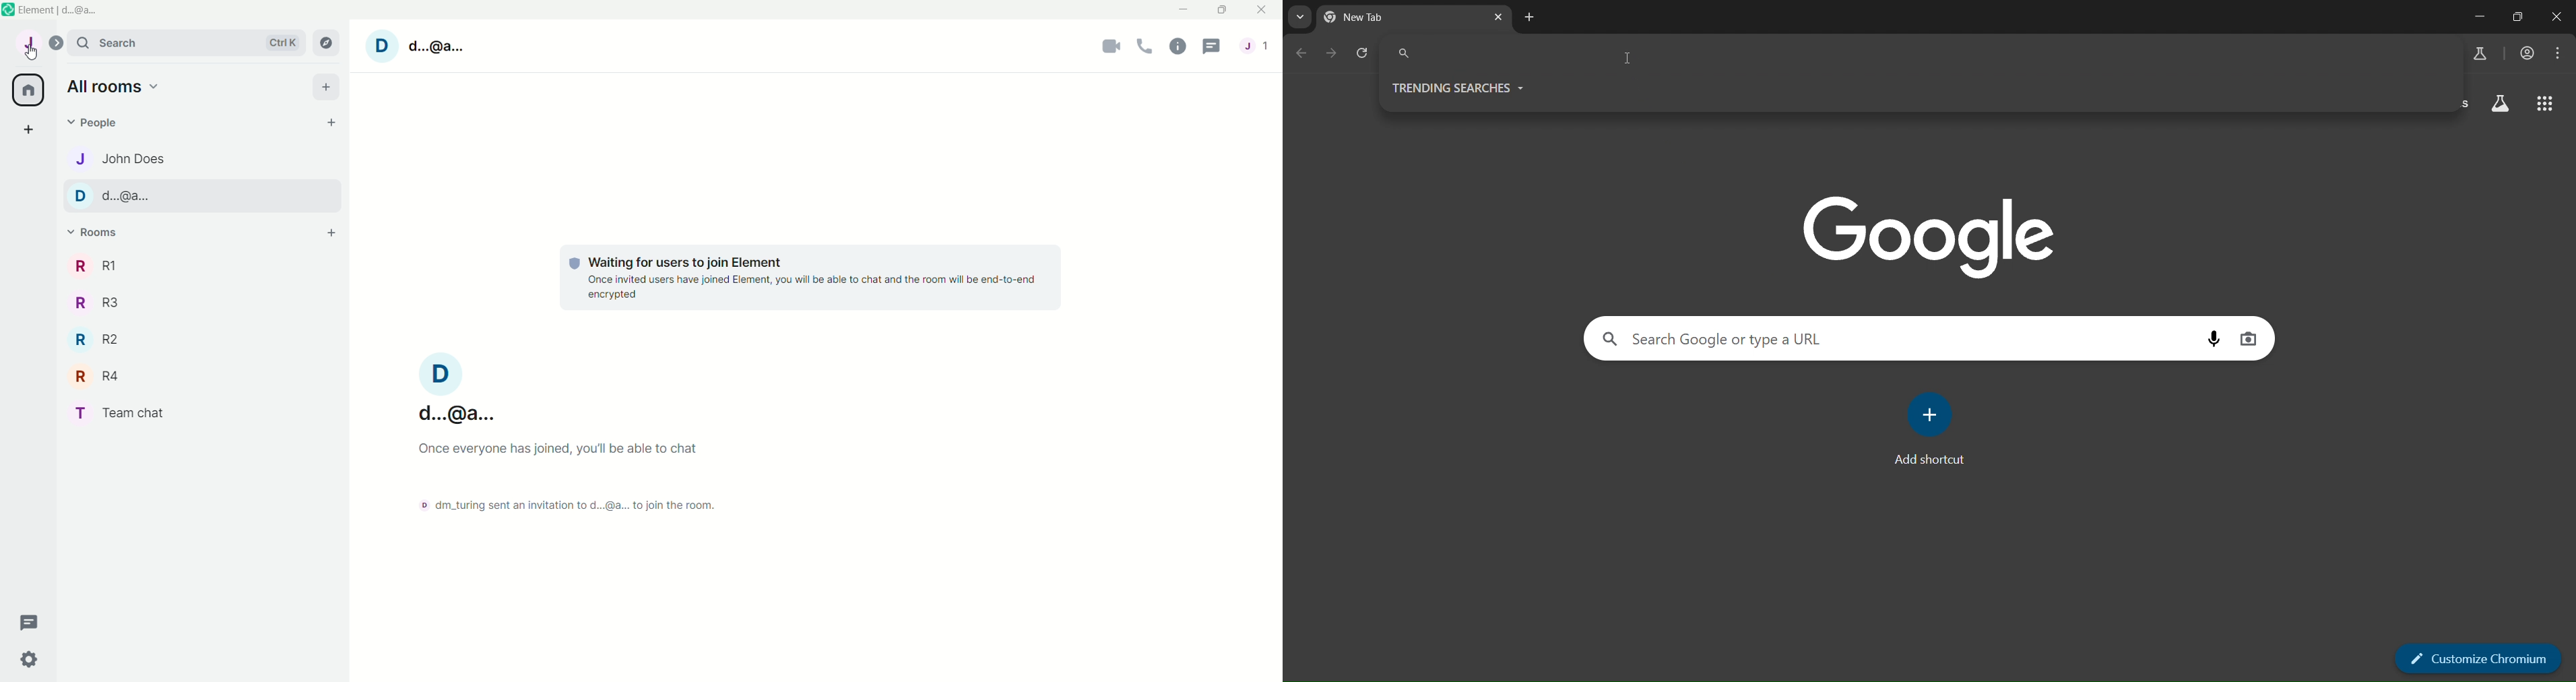  I want to click on Once everyone has joined, you'll be able to chat, so click(563, 449).